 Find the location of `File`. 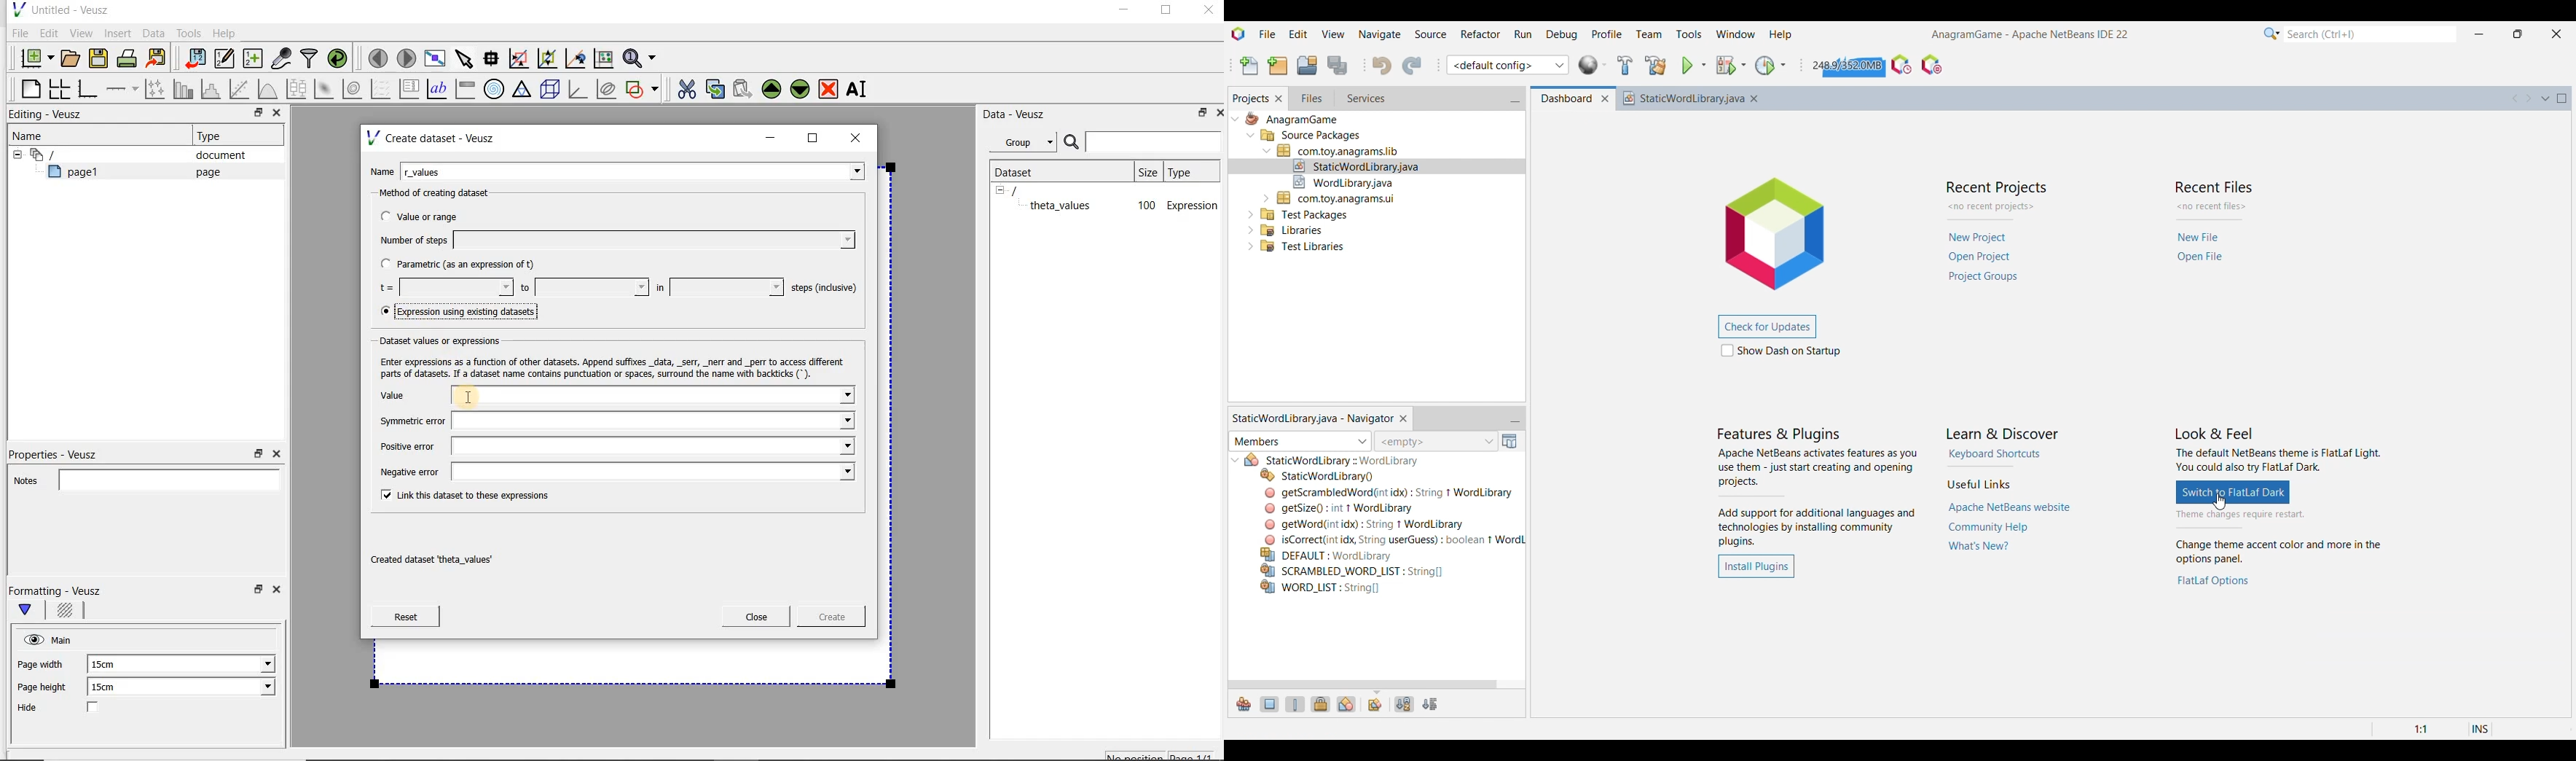

File is located at coordinates (17, 34).